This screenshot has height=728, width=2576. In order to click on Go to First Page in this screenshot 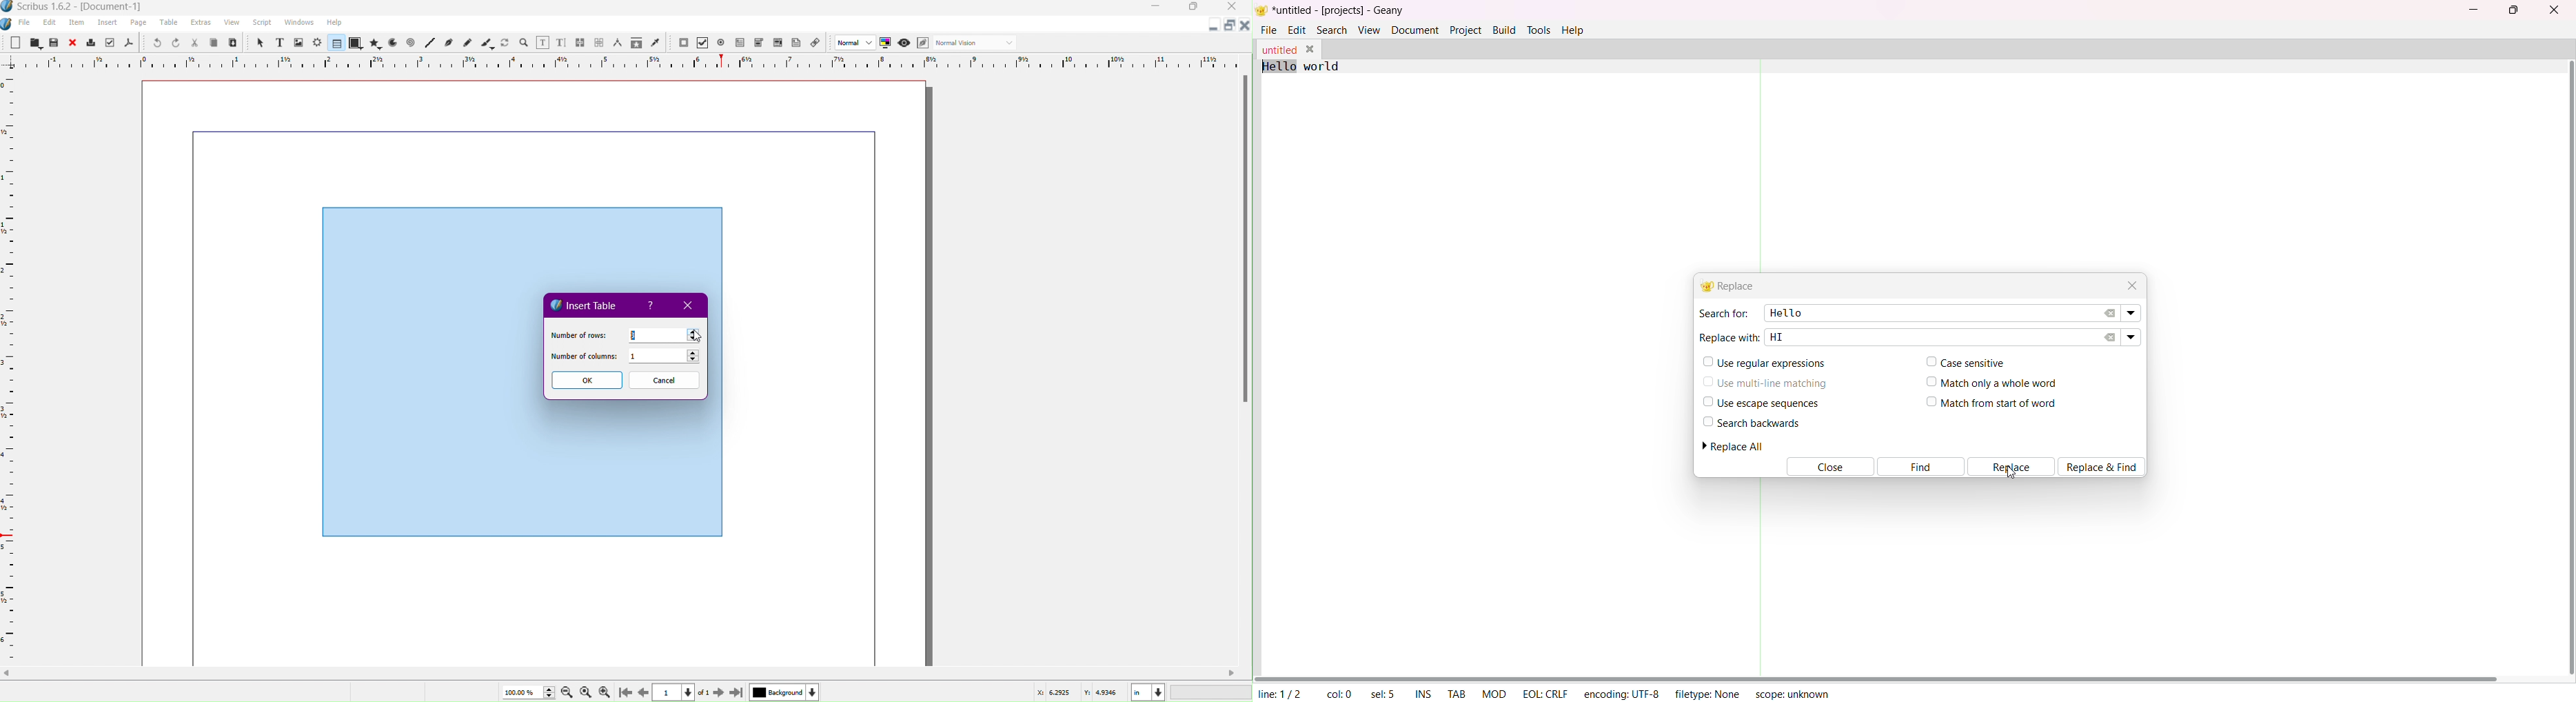, I will do `click(628, 692)`.